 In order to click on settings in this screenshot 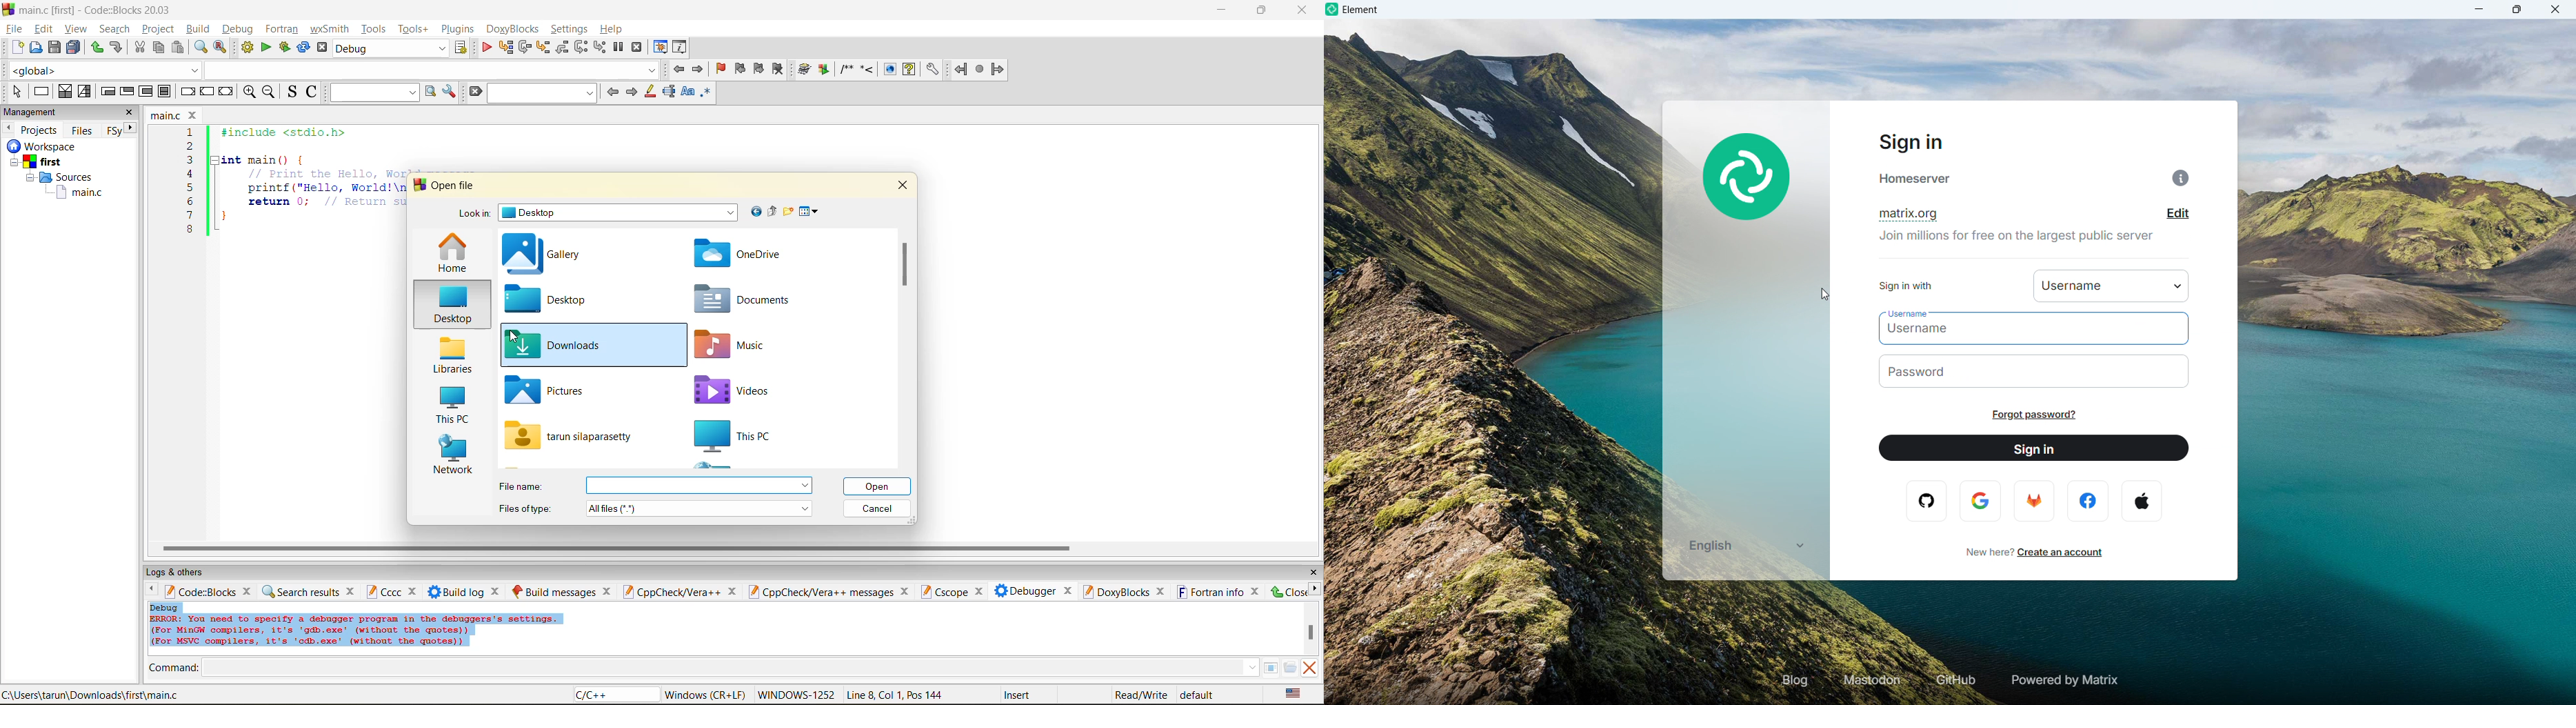, I will do `click(570, 29)`.